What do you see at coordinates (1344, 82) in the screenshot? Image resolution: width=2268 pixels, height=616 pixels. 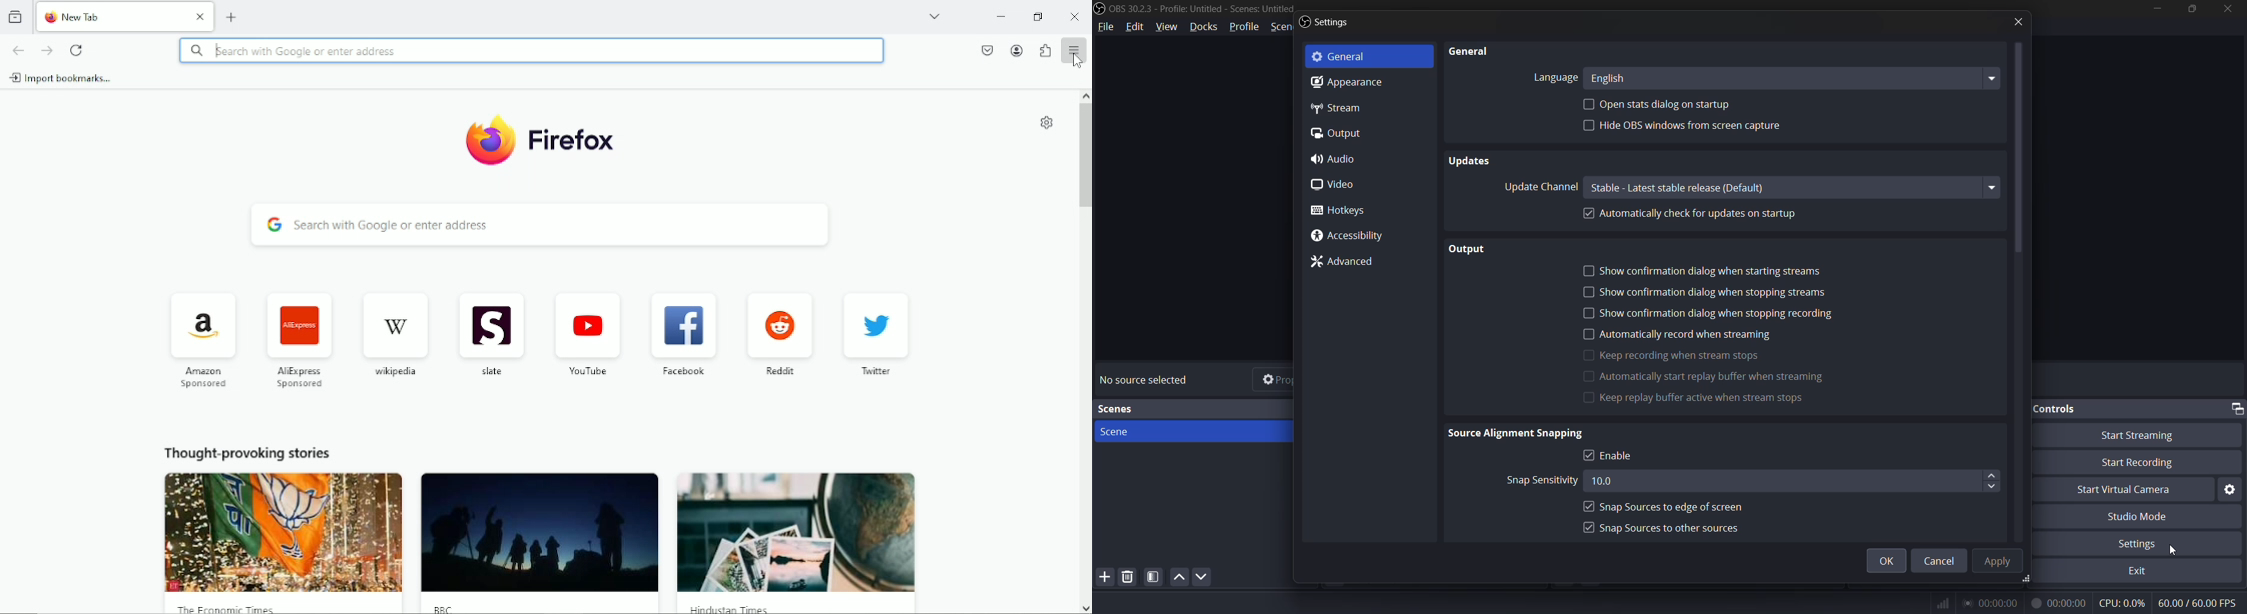 I see `appearance` at bounding box center [1344, 82].